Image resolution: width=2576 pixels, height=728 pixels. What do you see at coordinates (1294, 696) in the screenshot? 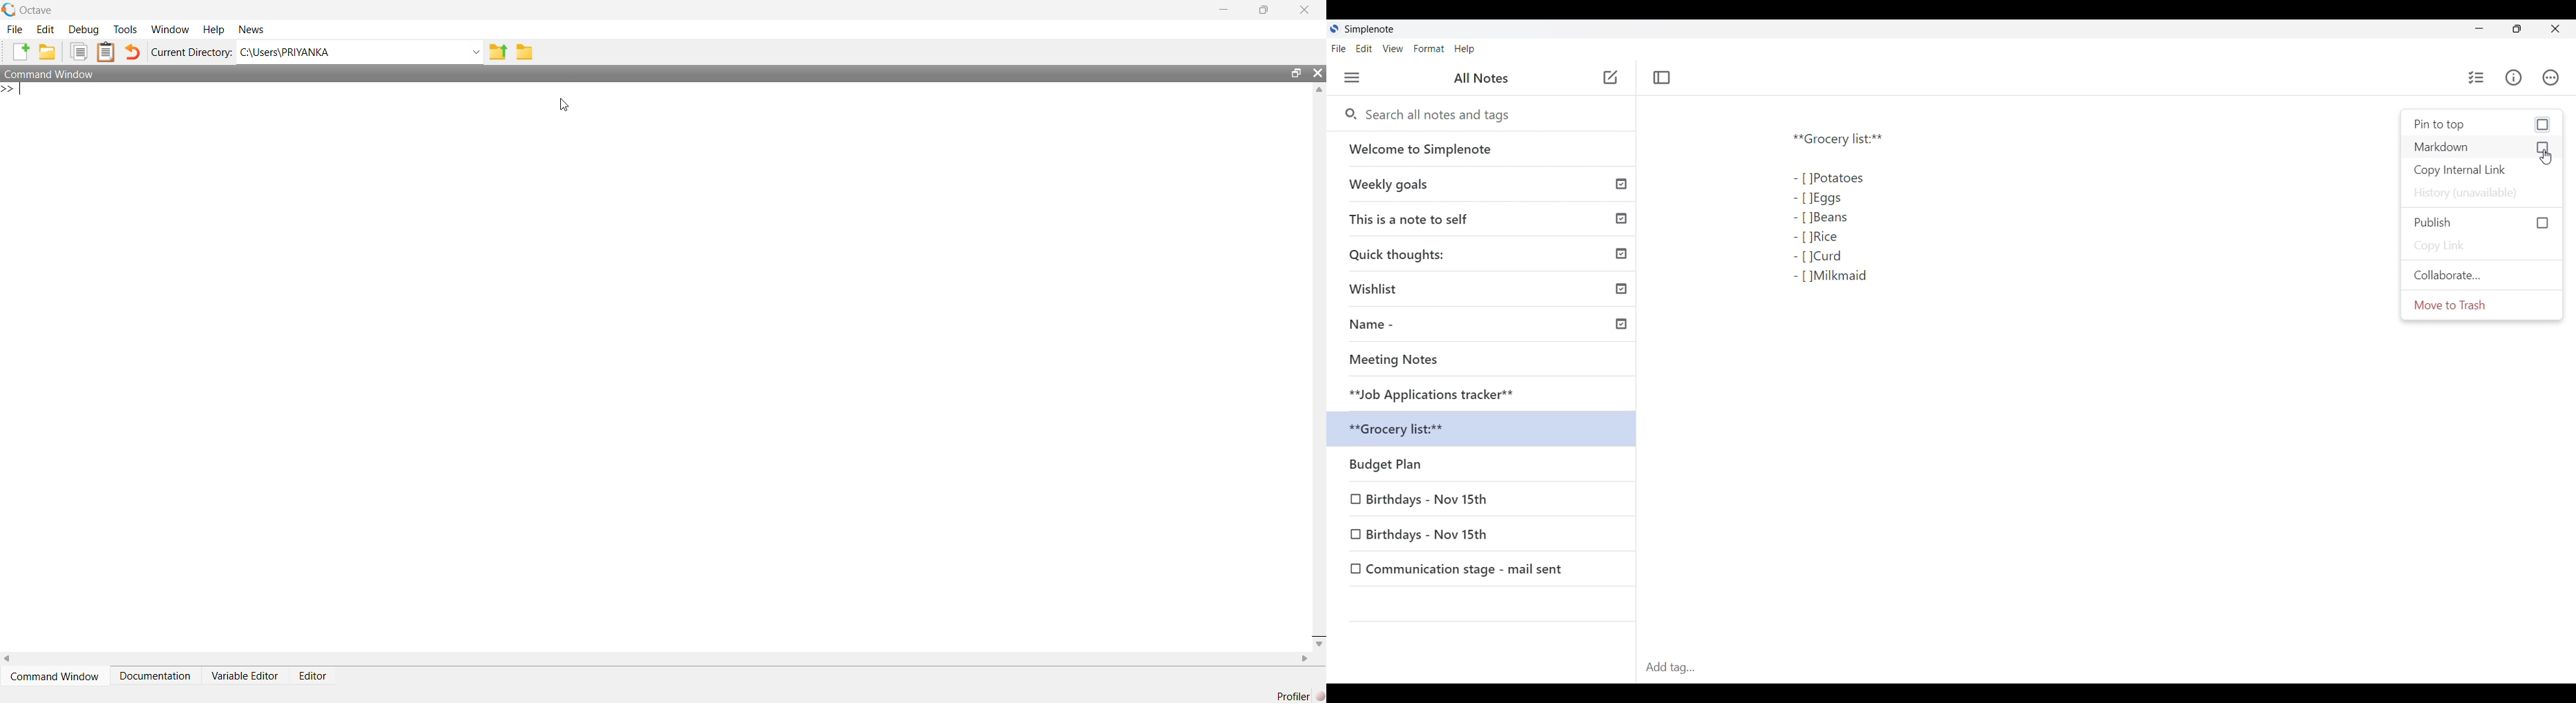
I see `Profiler` at bounding box center [1294, 696].